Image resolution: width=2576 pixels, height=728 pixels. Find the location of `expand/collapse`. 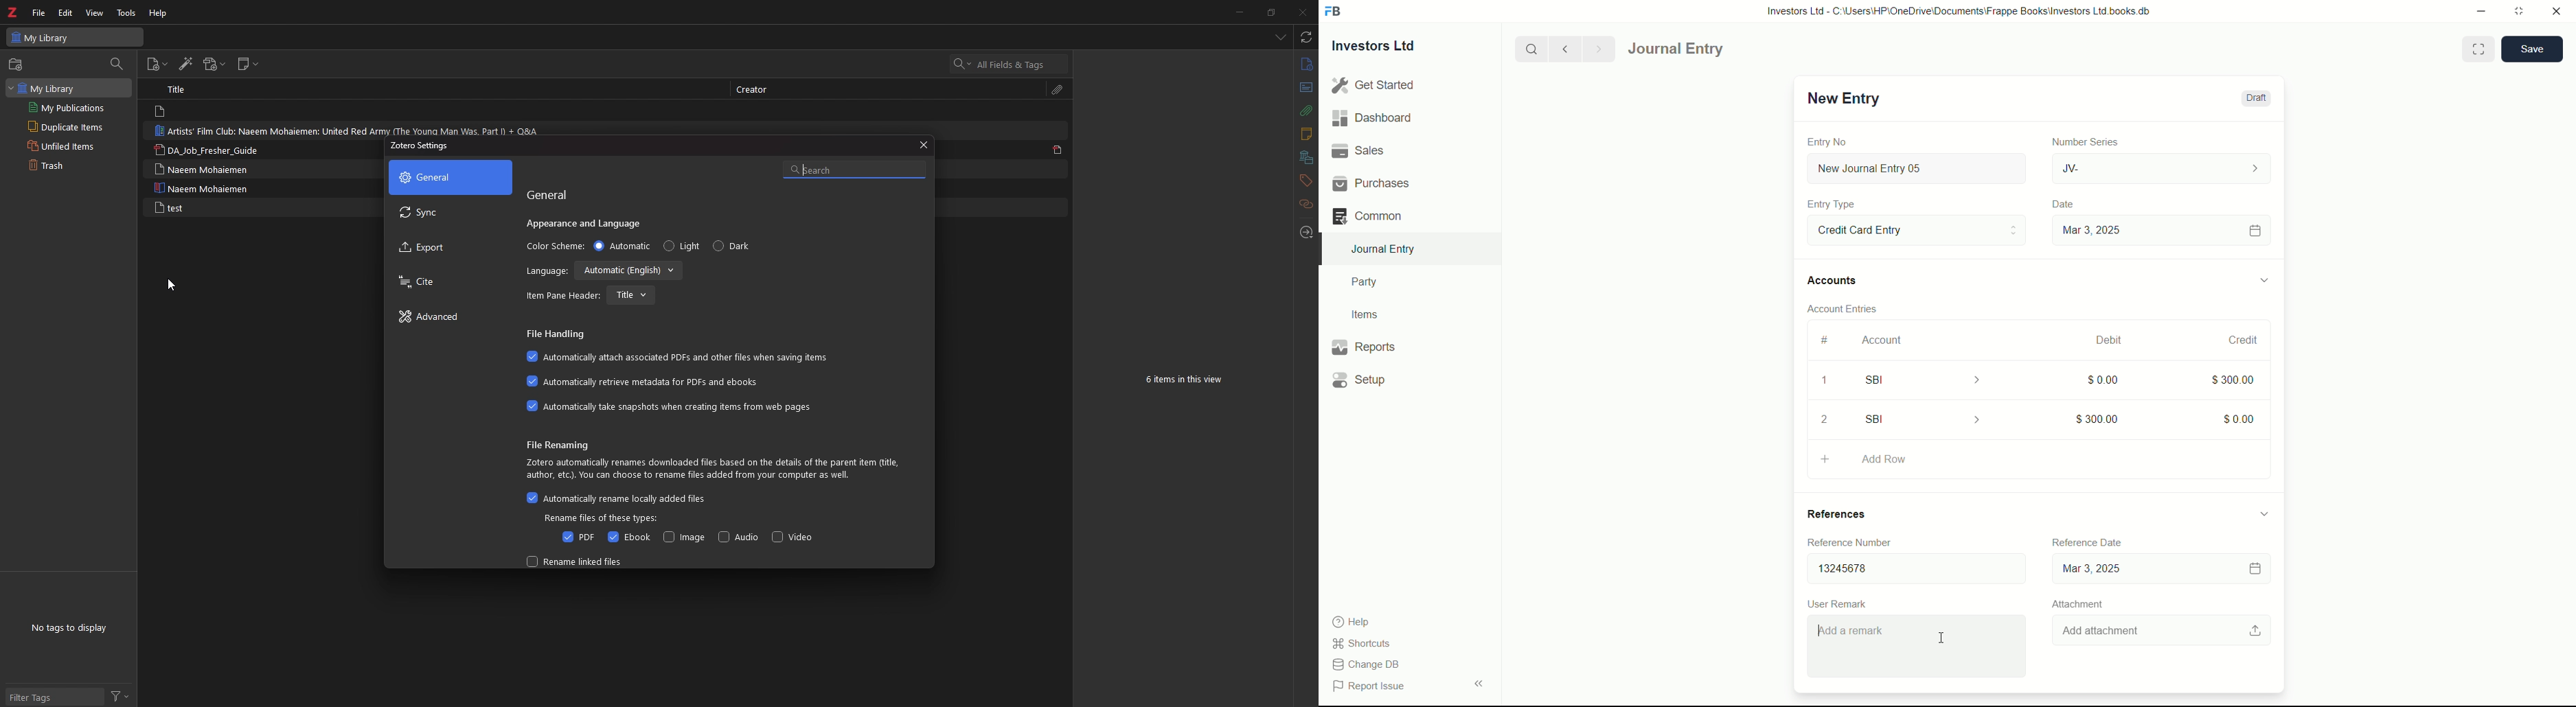

expand/collapse is located at coordinates (2263, 278).